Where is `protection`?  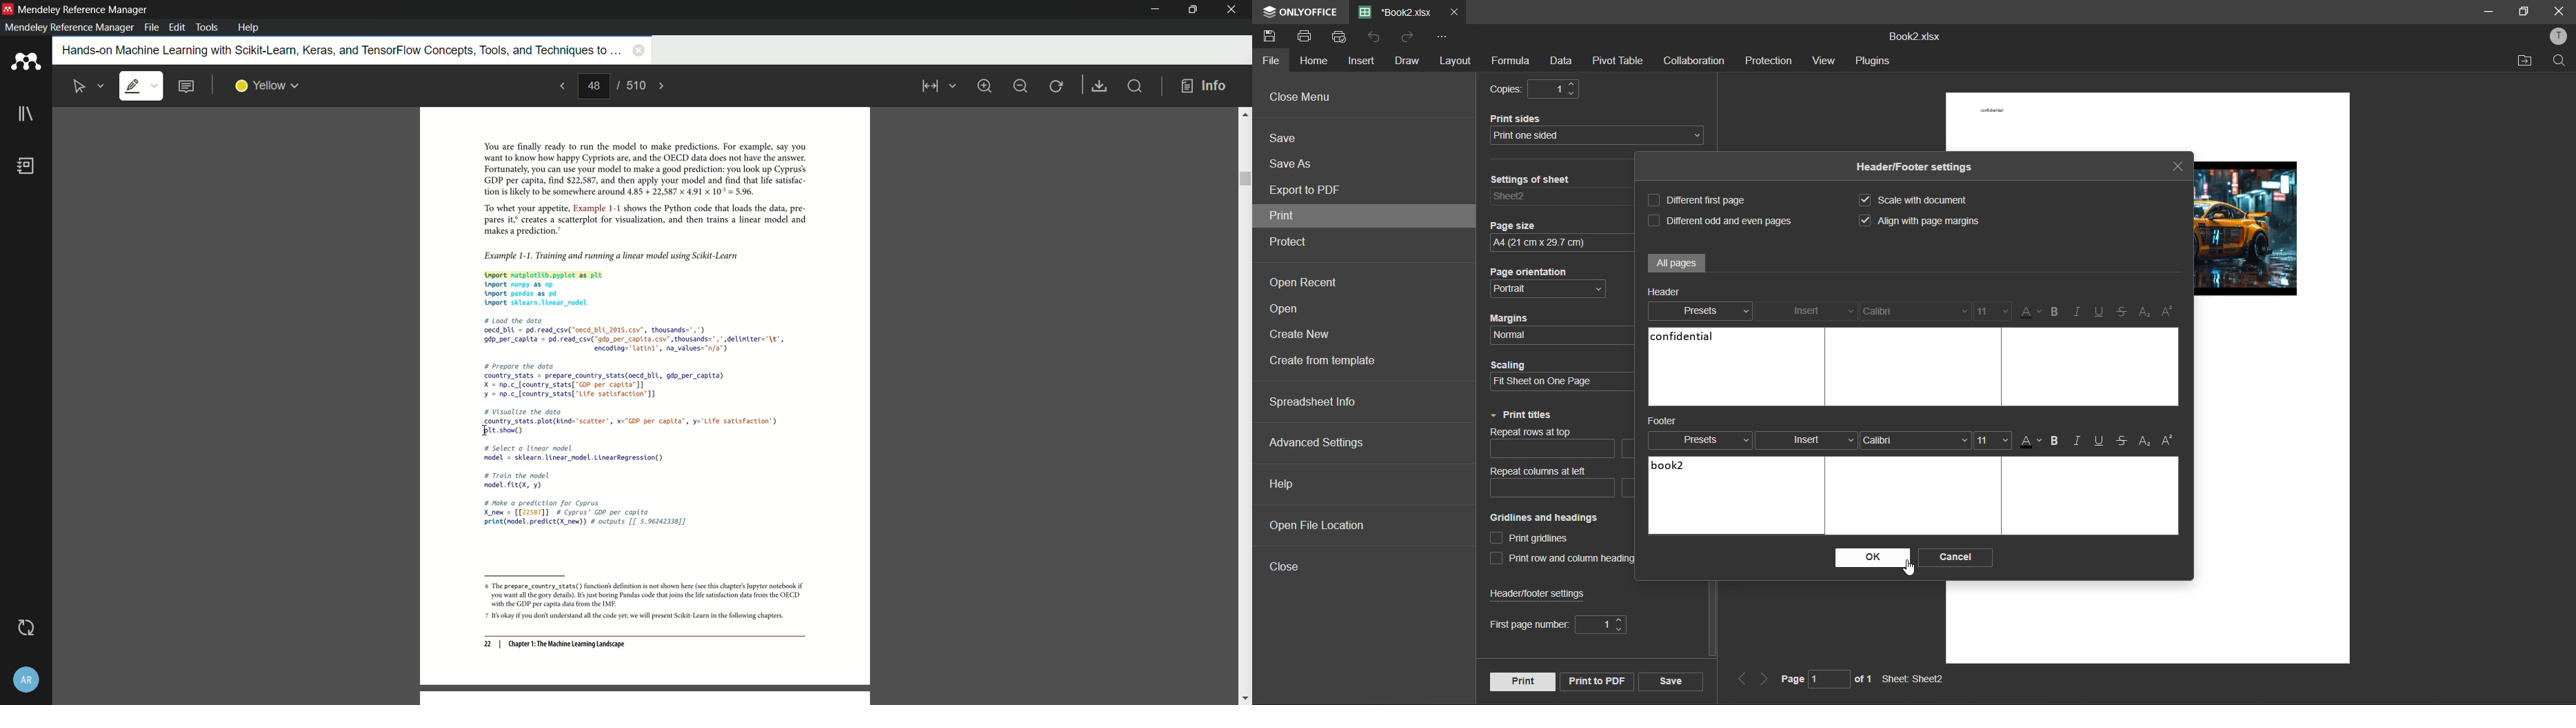
protection is located at coordinates (1769, 61).